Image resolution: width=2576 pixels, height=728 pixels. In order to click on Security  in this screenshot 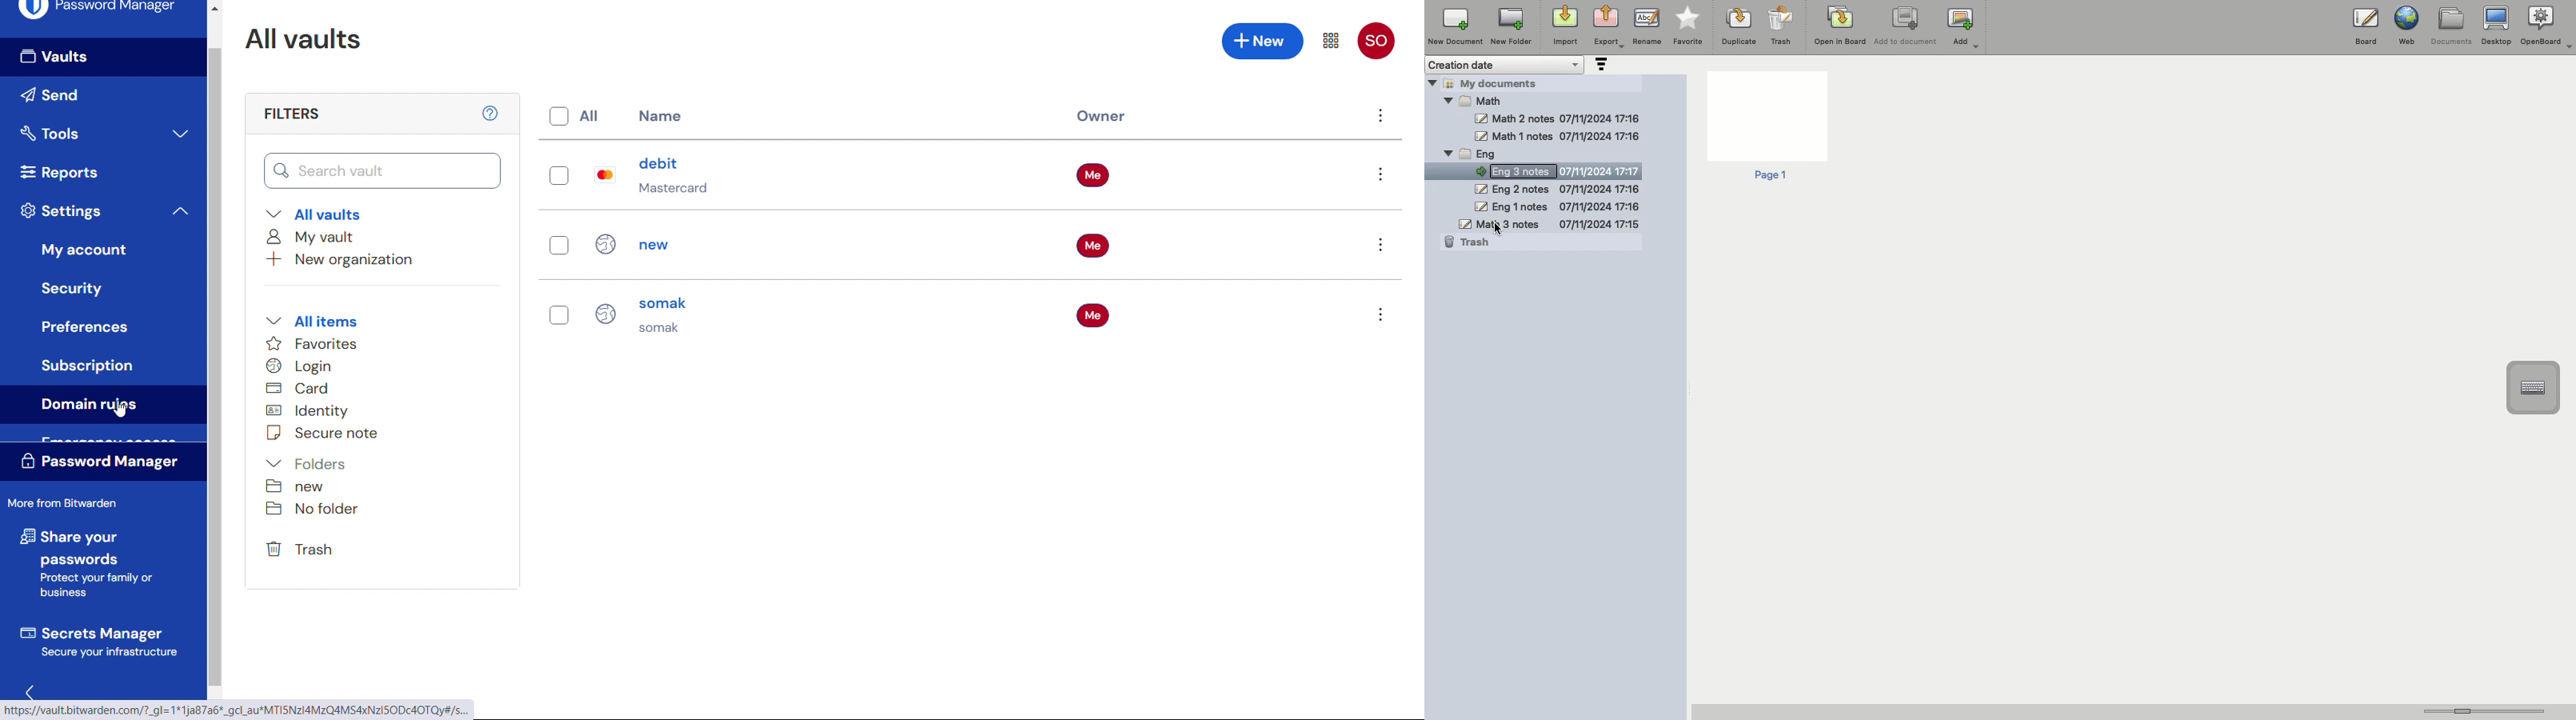, I will do `click(77, 287)`.